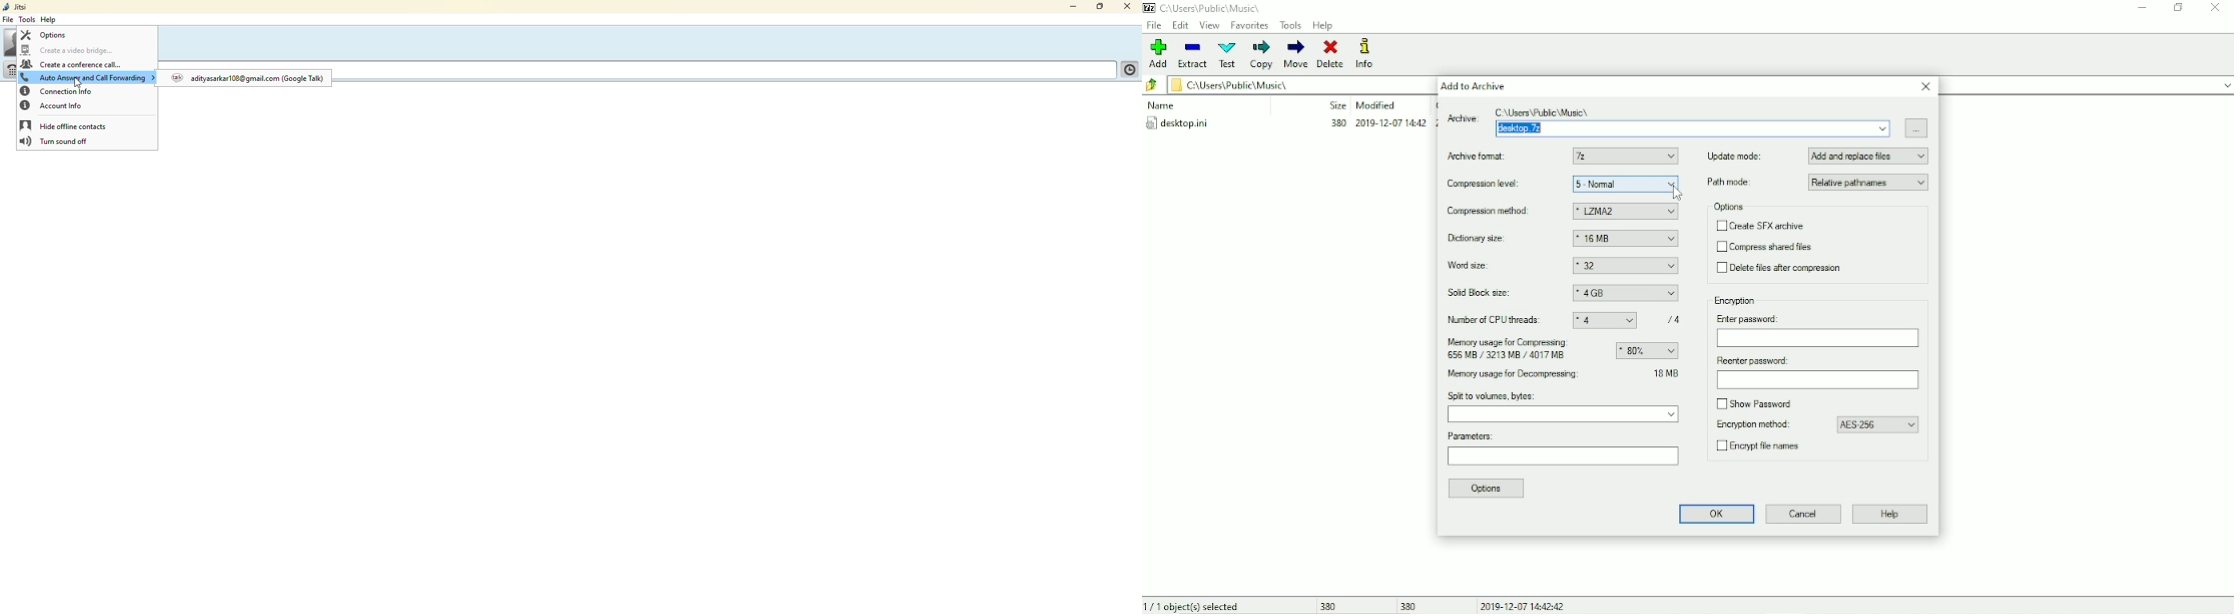 Image resolution: width=2240 pixels, height=616 pixels. I want to click on 7z, so click(1626, 156).